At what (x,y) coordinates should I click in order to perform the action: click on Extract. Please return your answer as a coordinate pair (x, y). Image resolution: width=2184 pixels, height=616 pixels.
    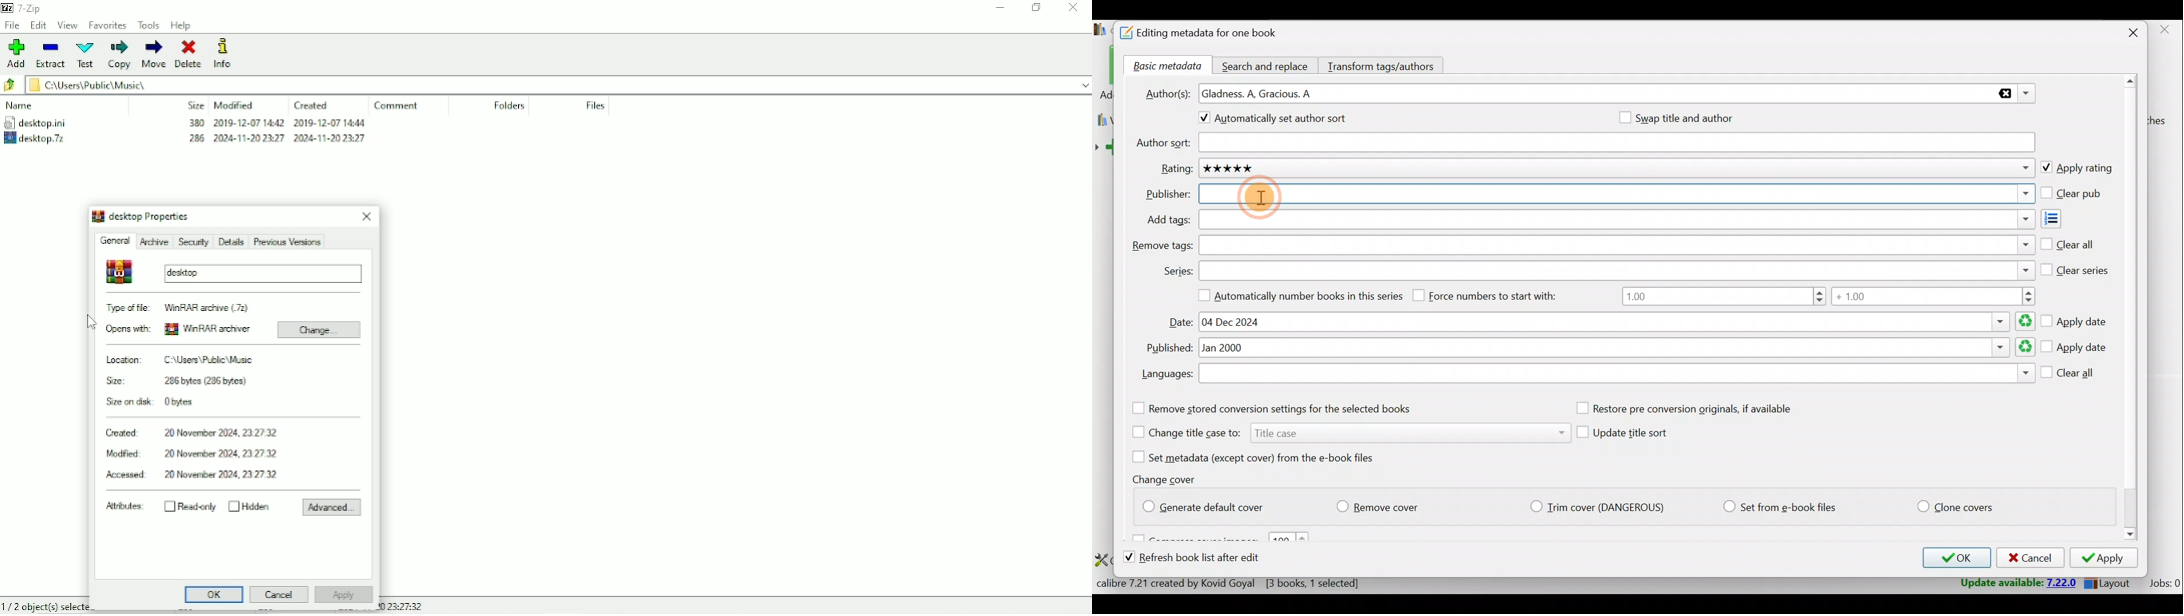
    Looking at the image, I should click on (51, 54).